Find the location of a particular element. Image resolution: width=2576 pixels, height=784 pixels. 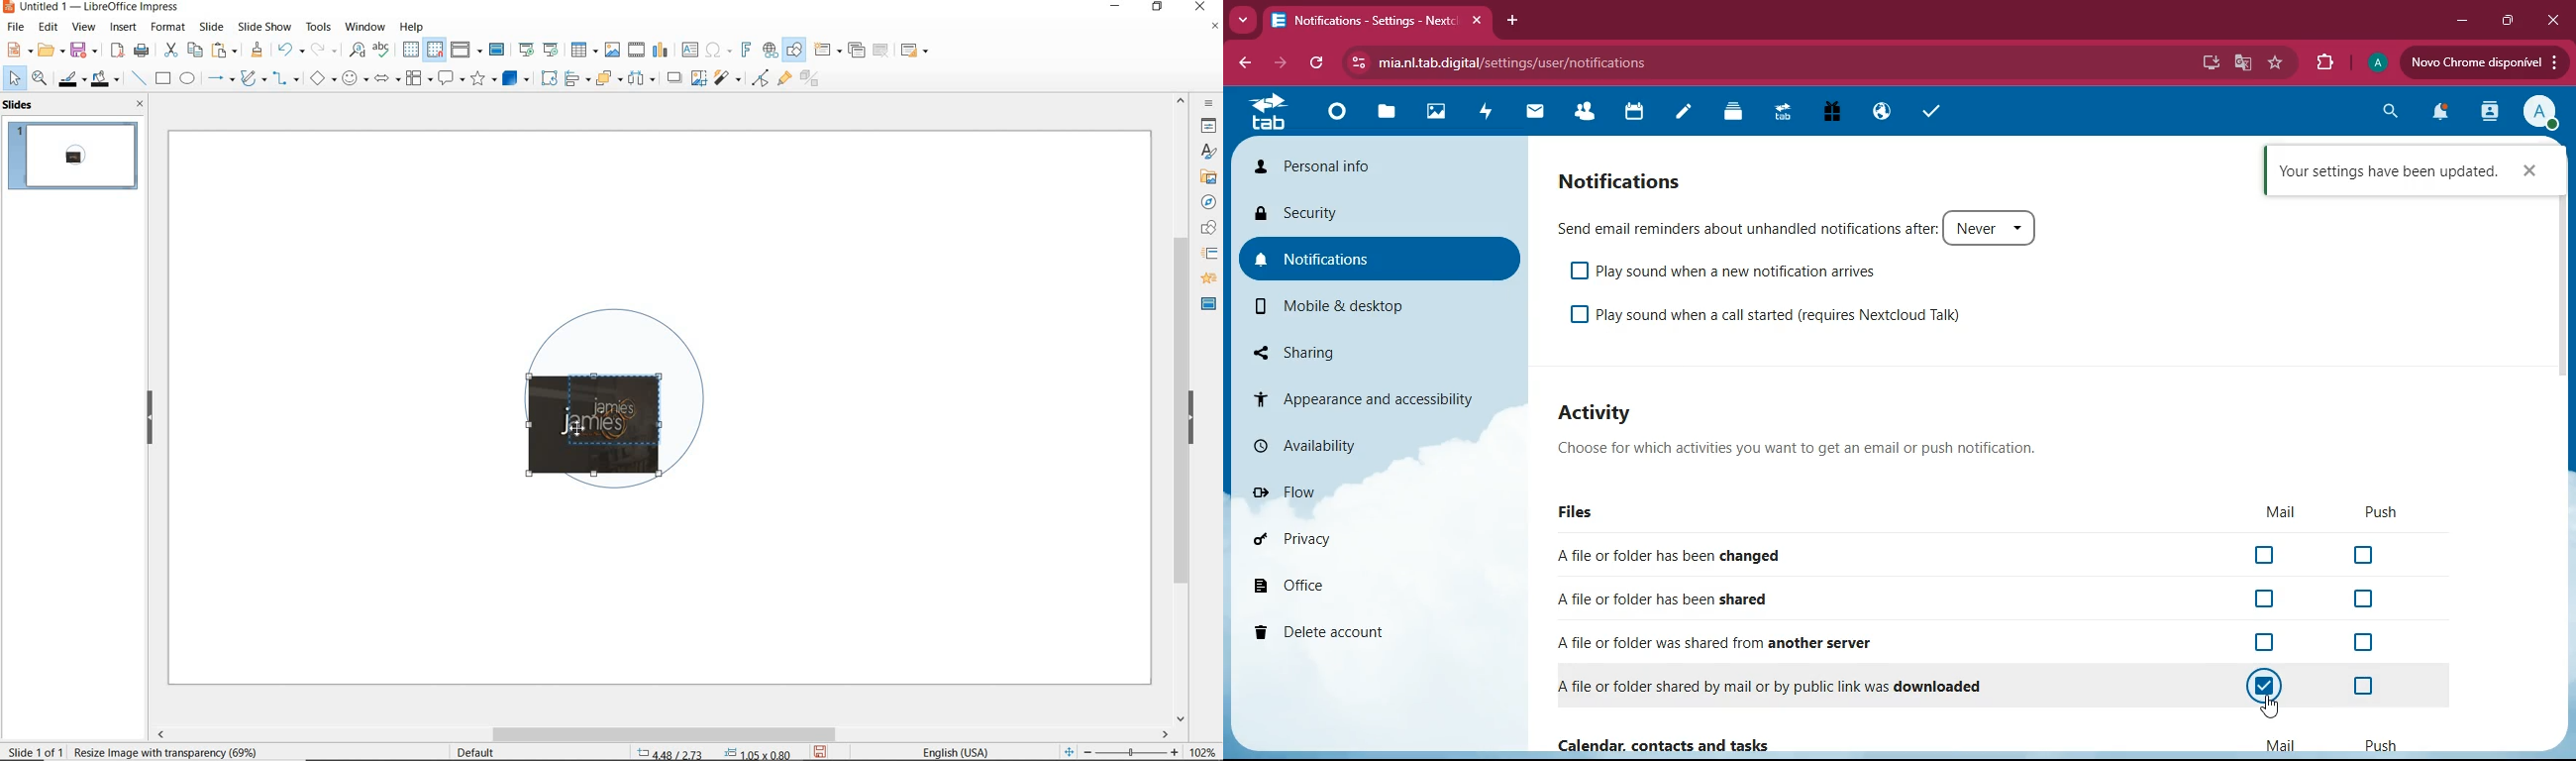

delete is located at coordinates (1344, 633).